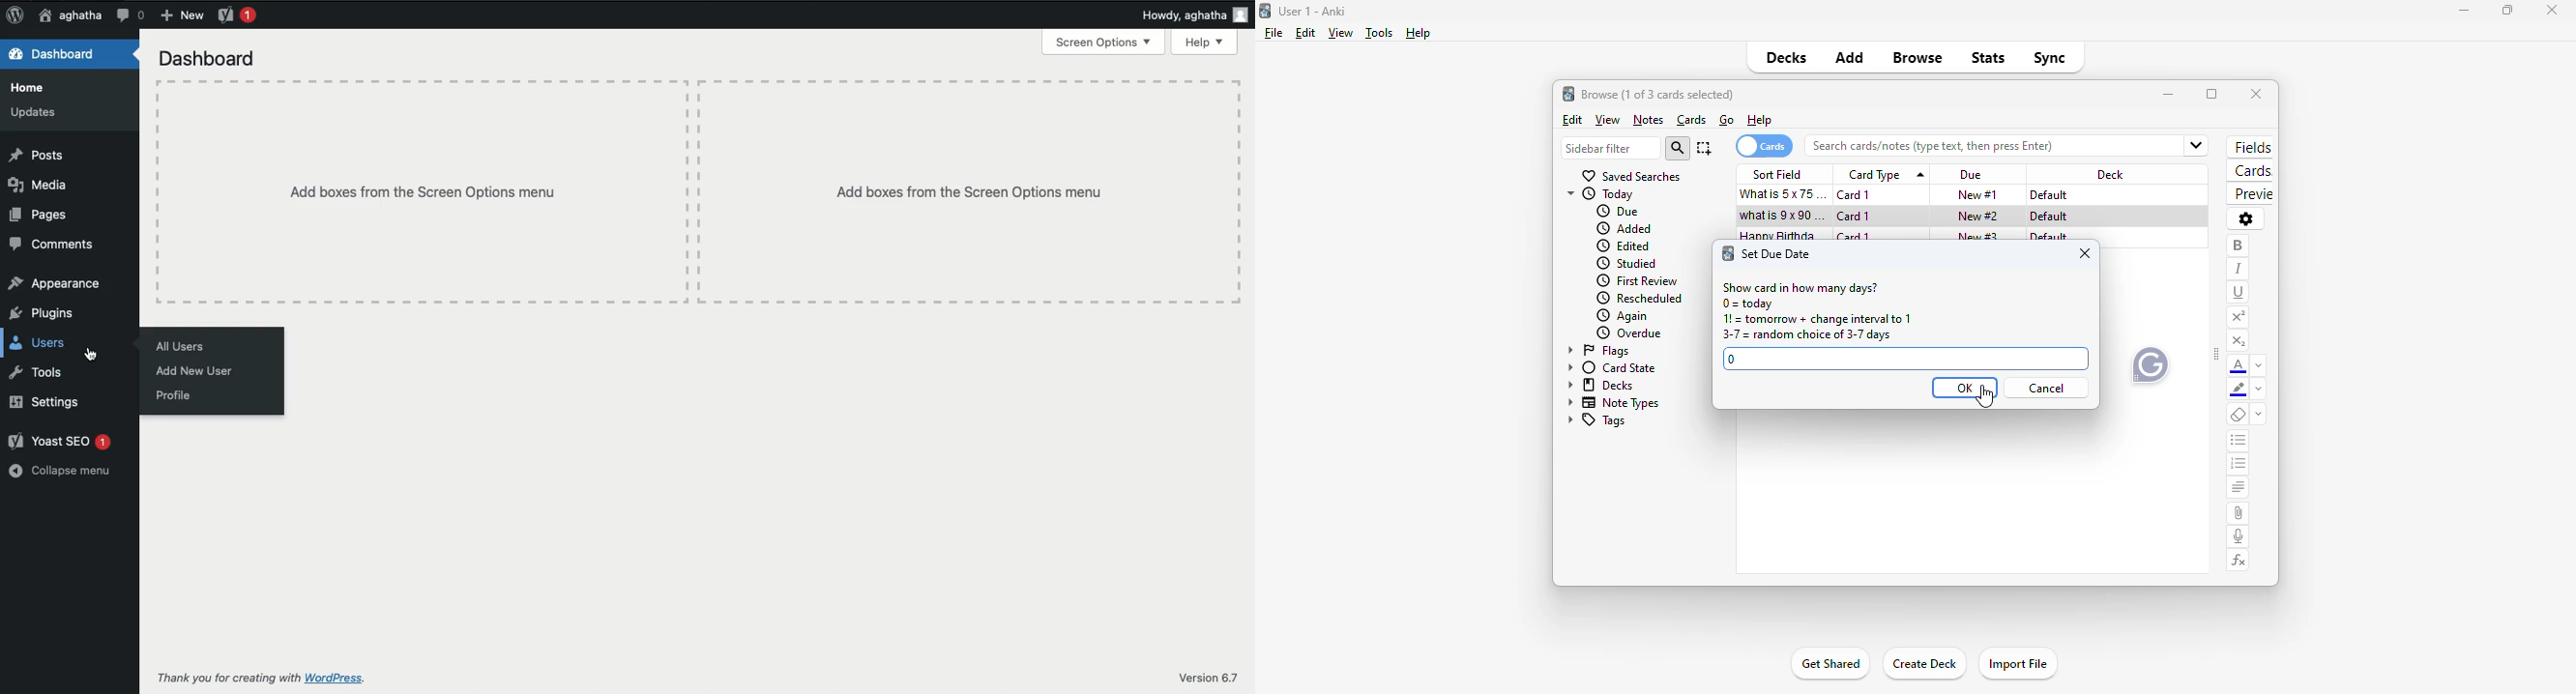 Image resolution: width=2576 pixels, height=700 pixels. What do you see at coordinates (1917, 57) in the screenshot?
I see `browse` at bounding box center [1917, 57].